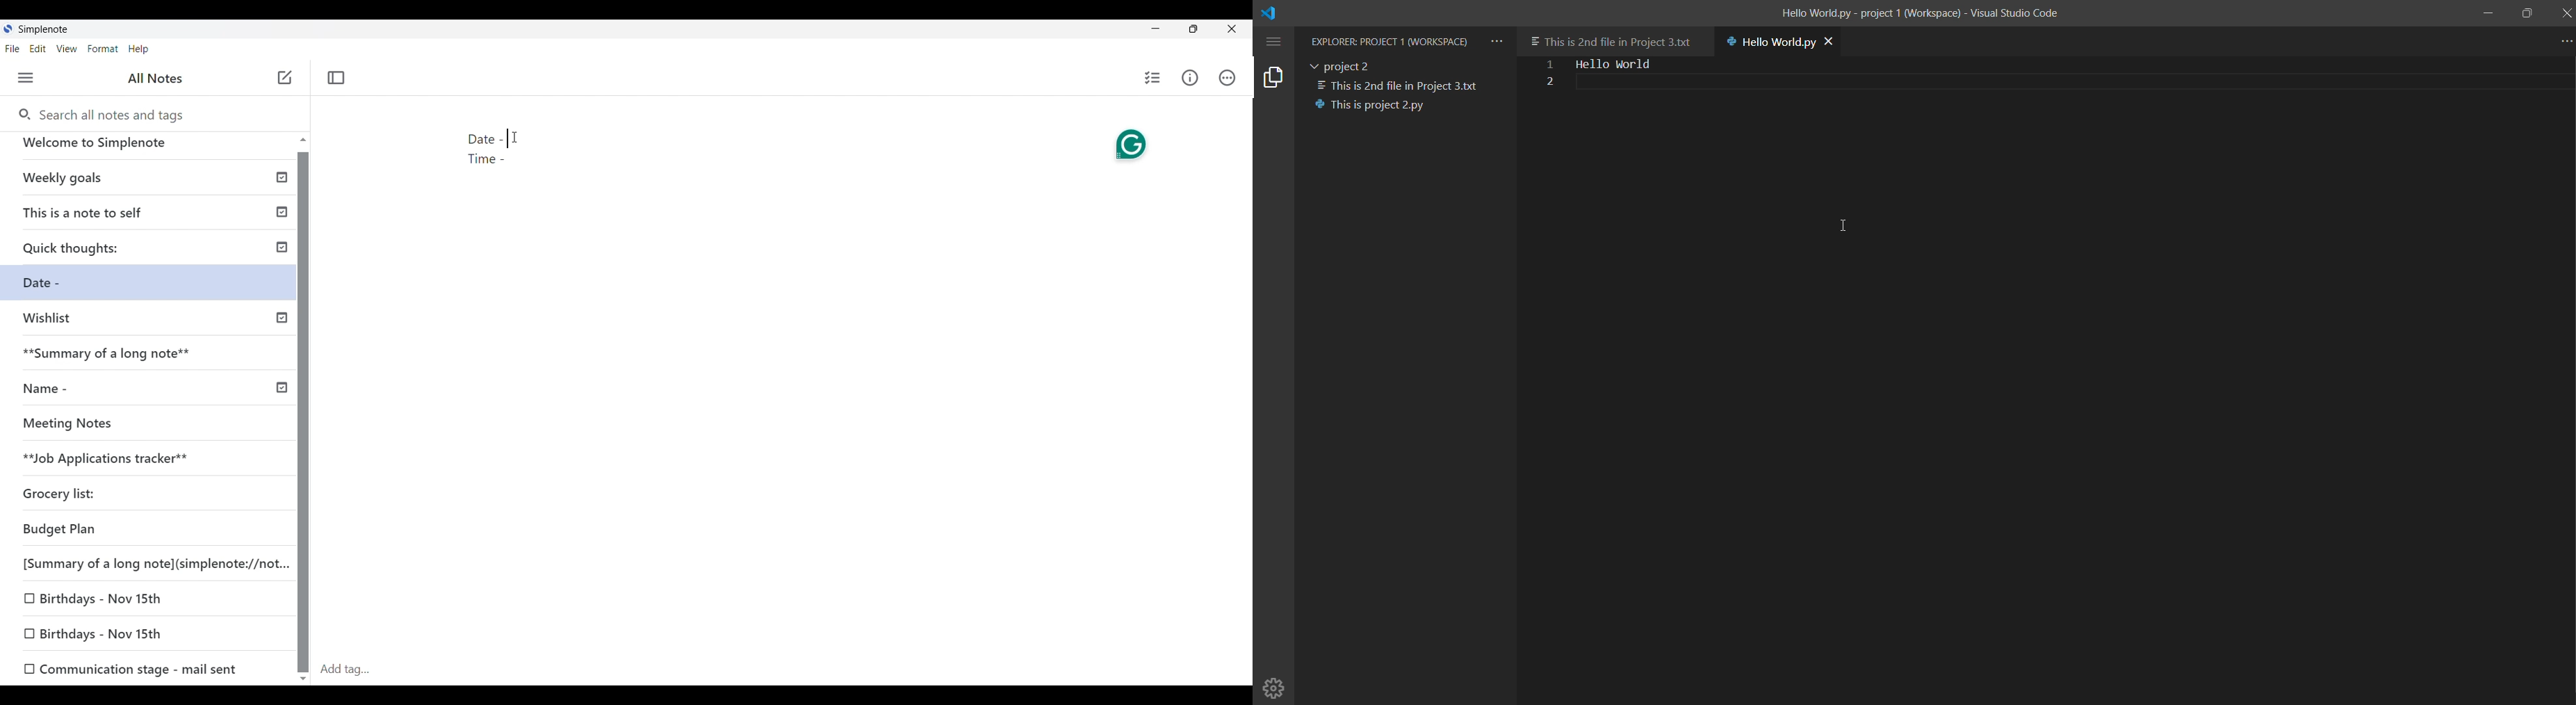 This screenshot has width=2576, height=728. What do you see at coordinates (508, 139) in the screenshot?
I see `Typing in text` at bounding box center [508, 139].